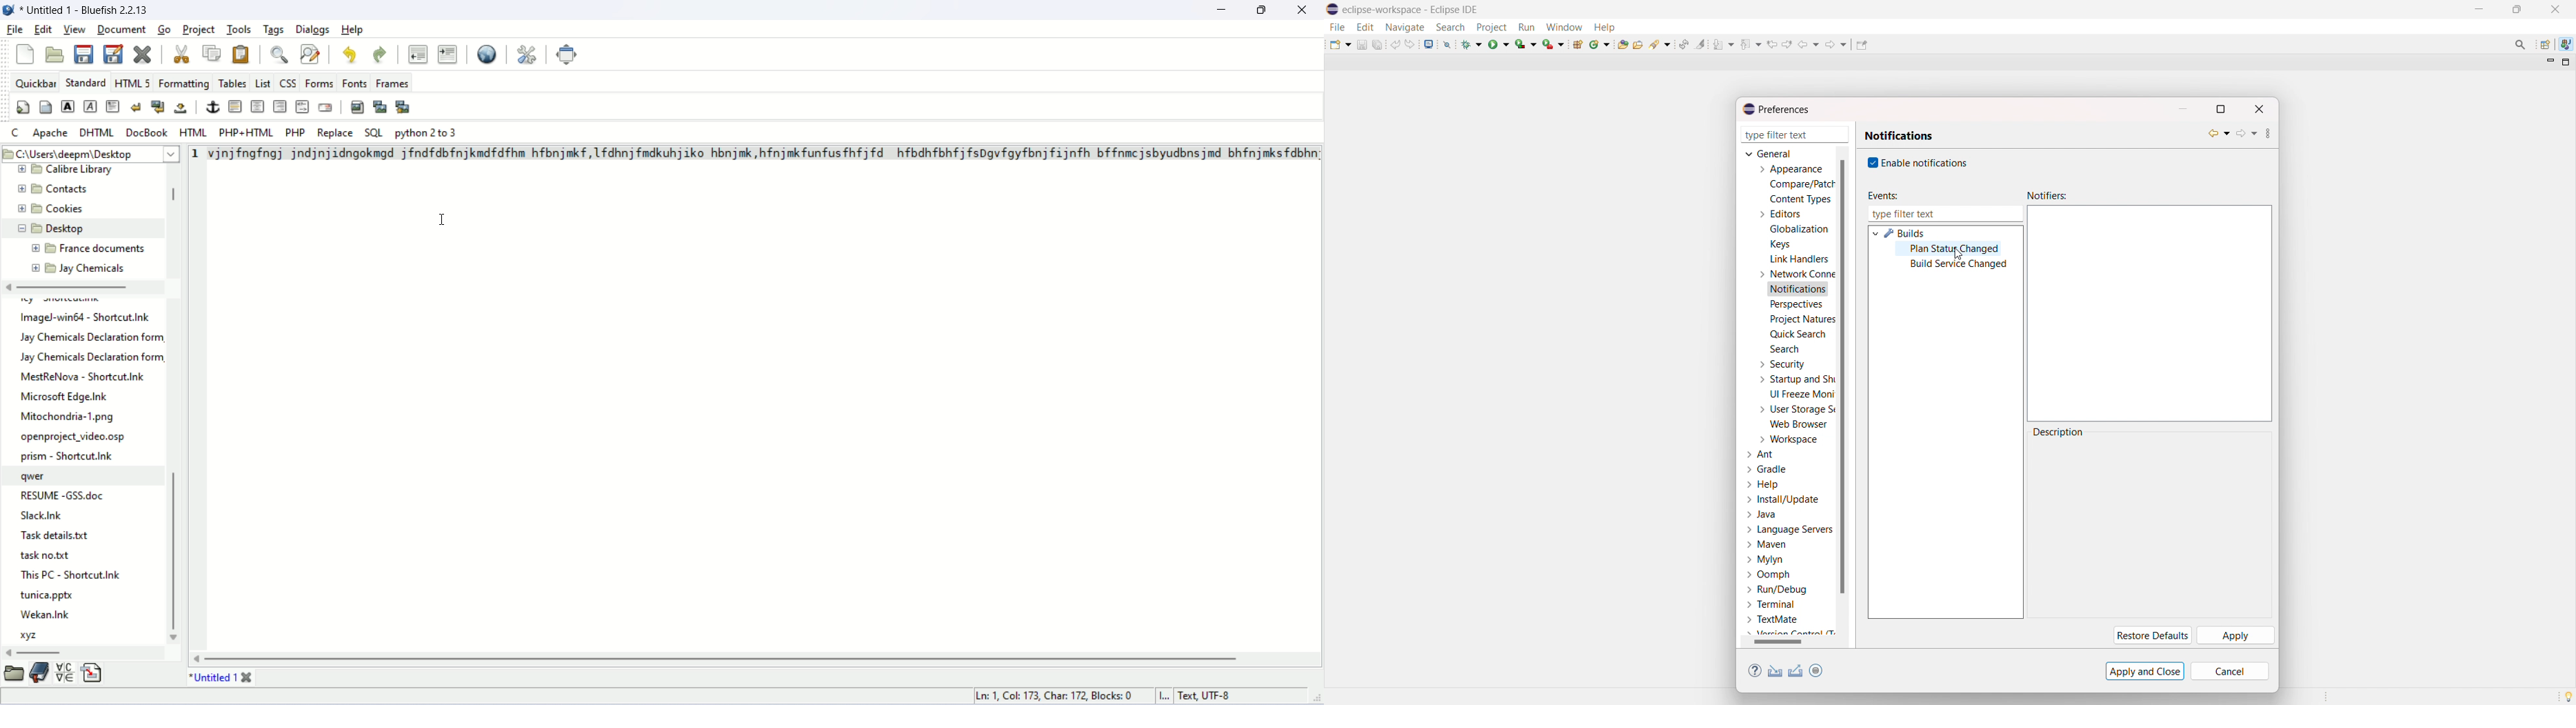  I want to click on quickstart, so click(23, 107).